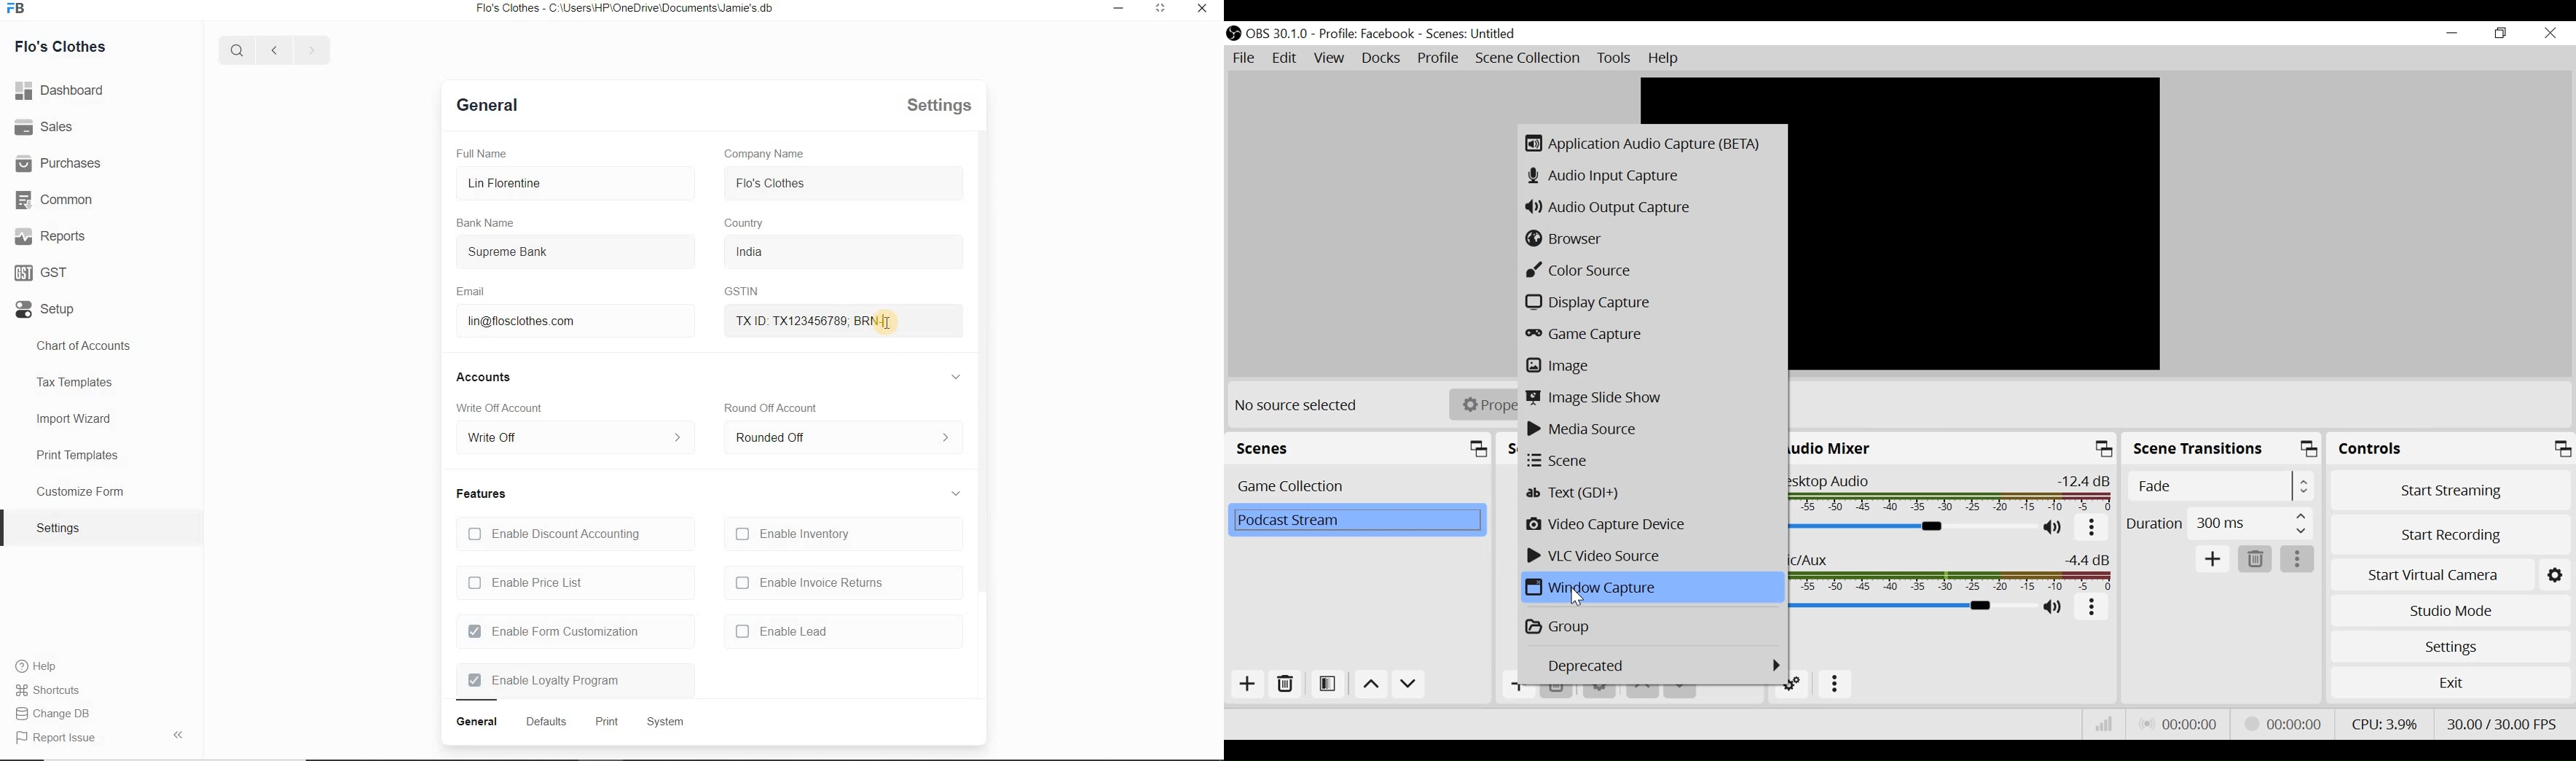 This screenshot has width=2576, height=784. Describe the element at coordinates (737, 292) in the screenshot. I see `GSTIN` at that location.